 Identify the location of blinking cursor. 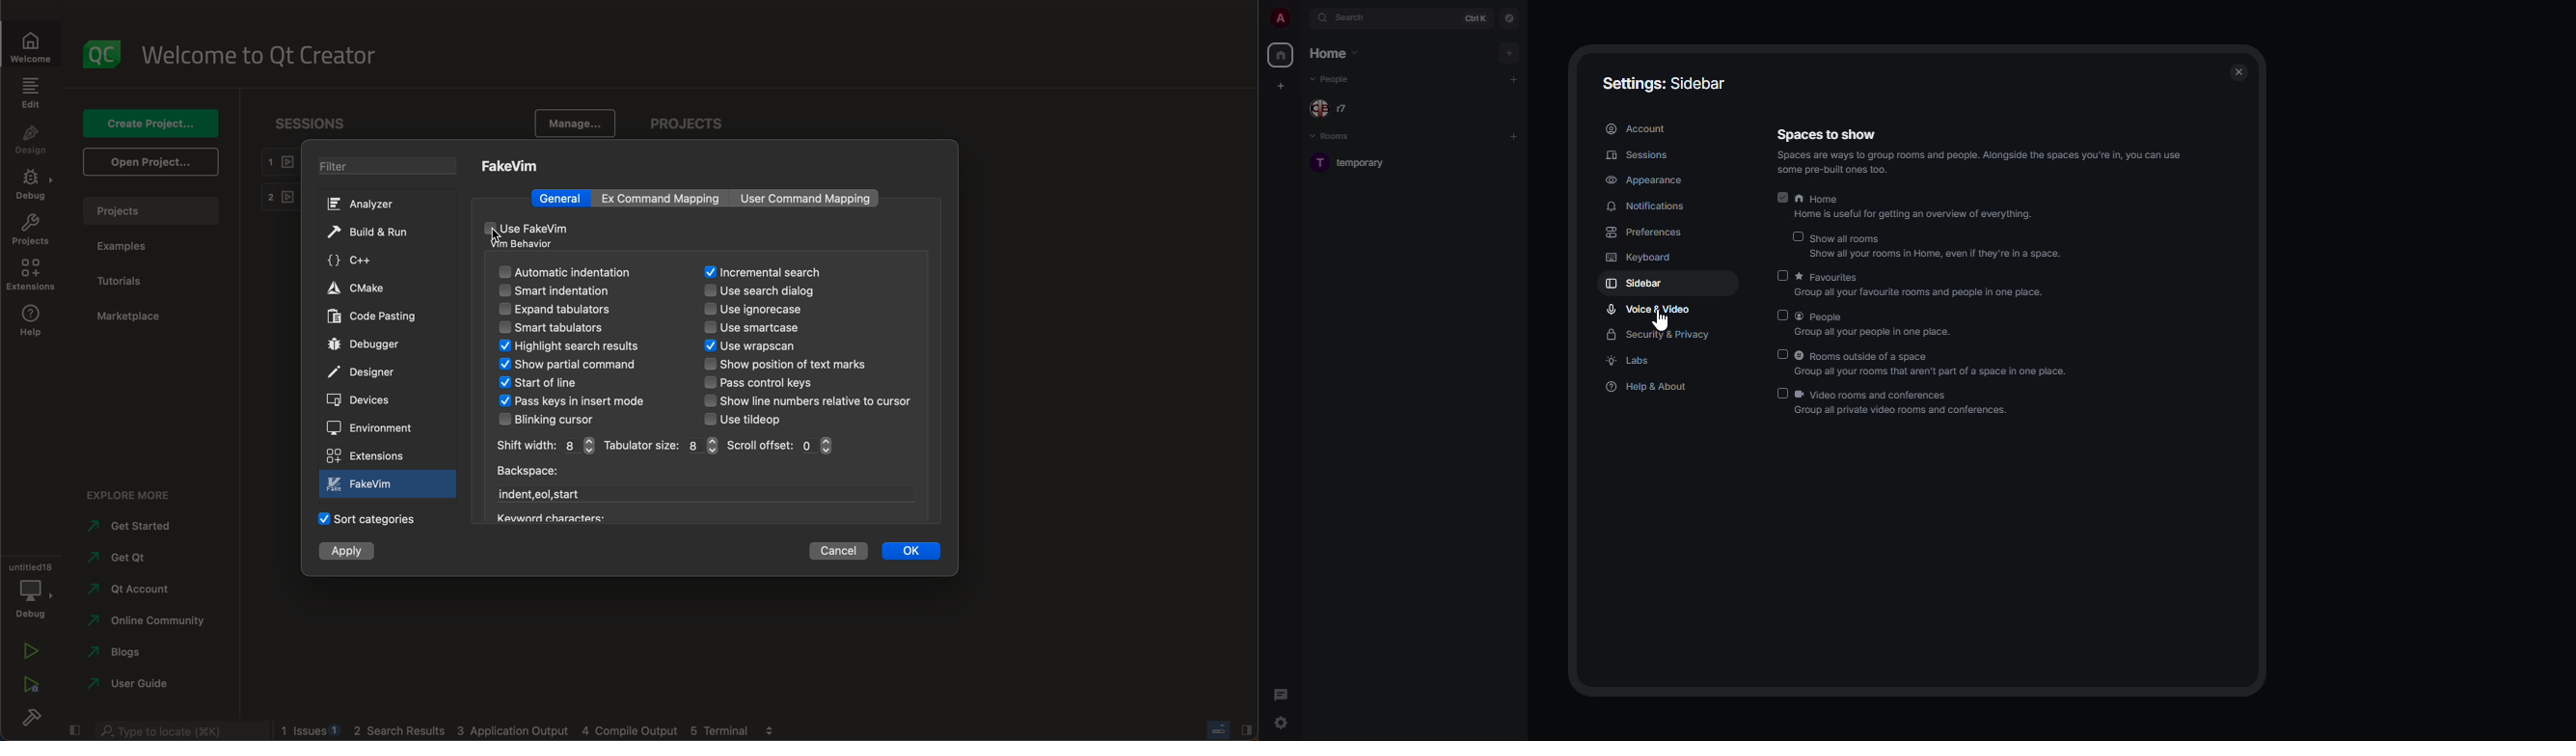
(554, 419).